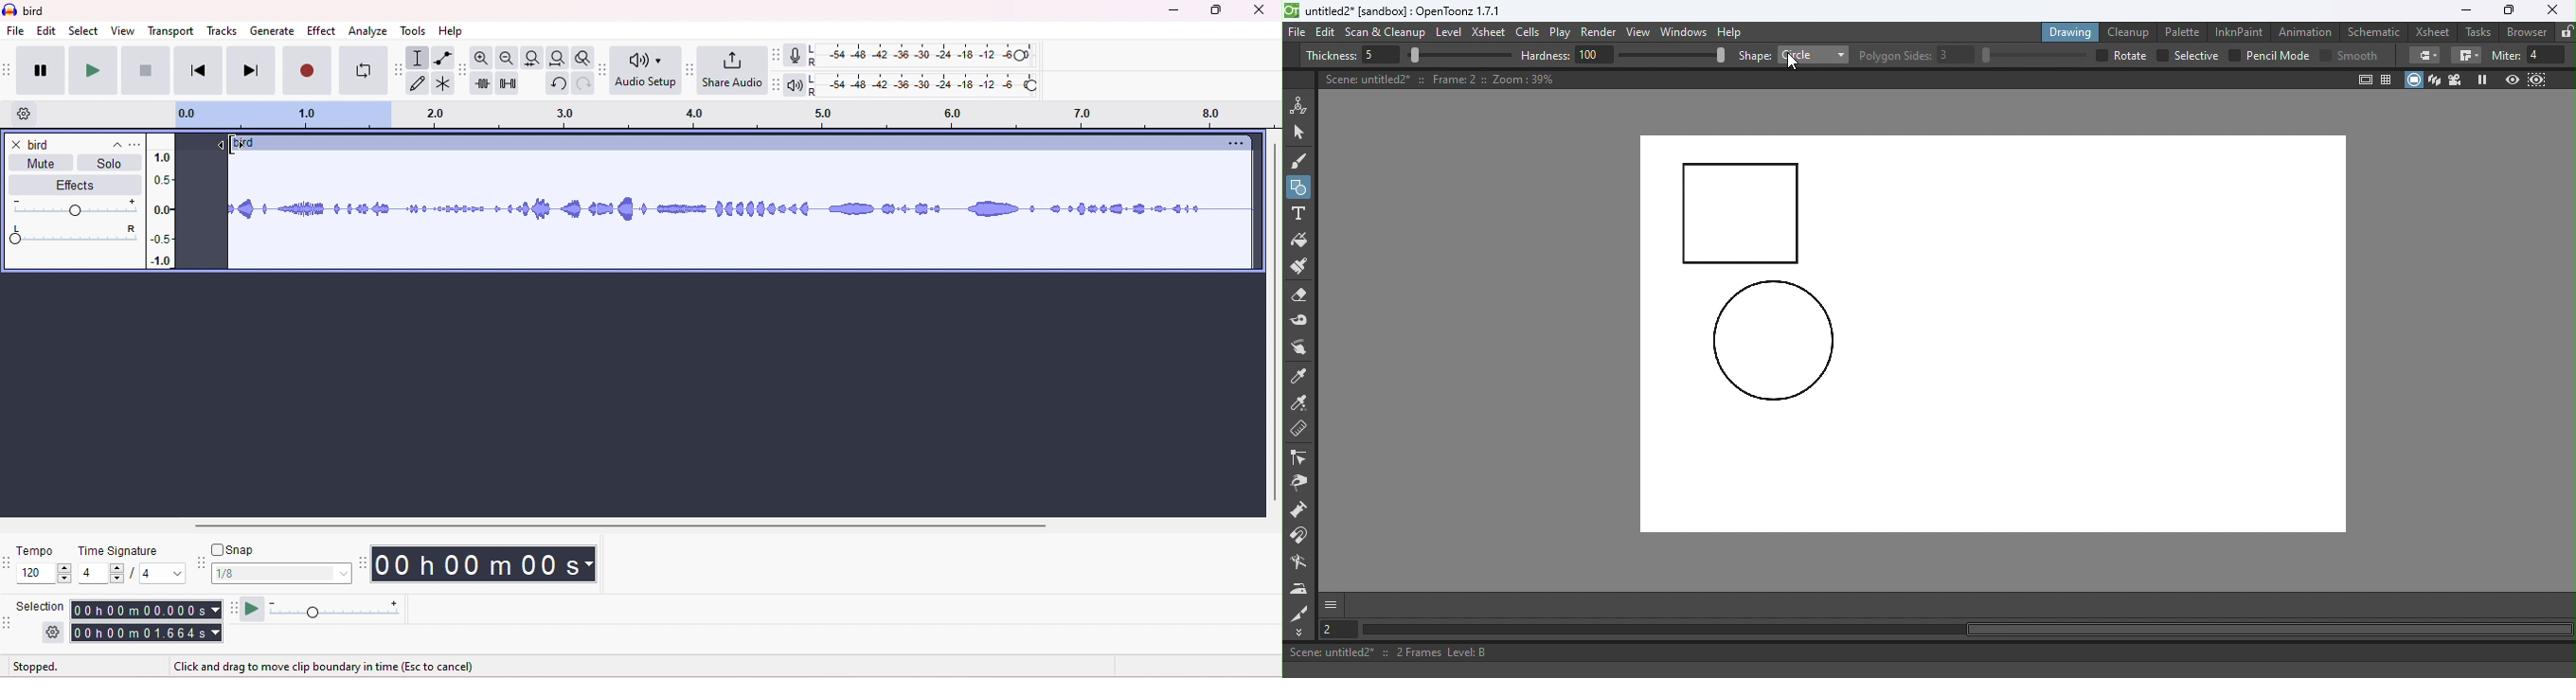 The image size is (2576, 700). Describe the element at coordinates (8, 70) in the screenshot. I see `transport tool` at that location.